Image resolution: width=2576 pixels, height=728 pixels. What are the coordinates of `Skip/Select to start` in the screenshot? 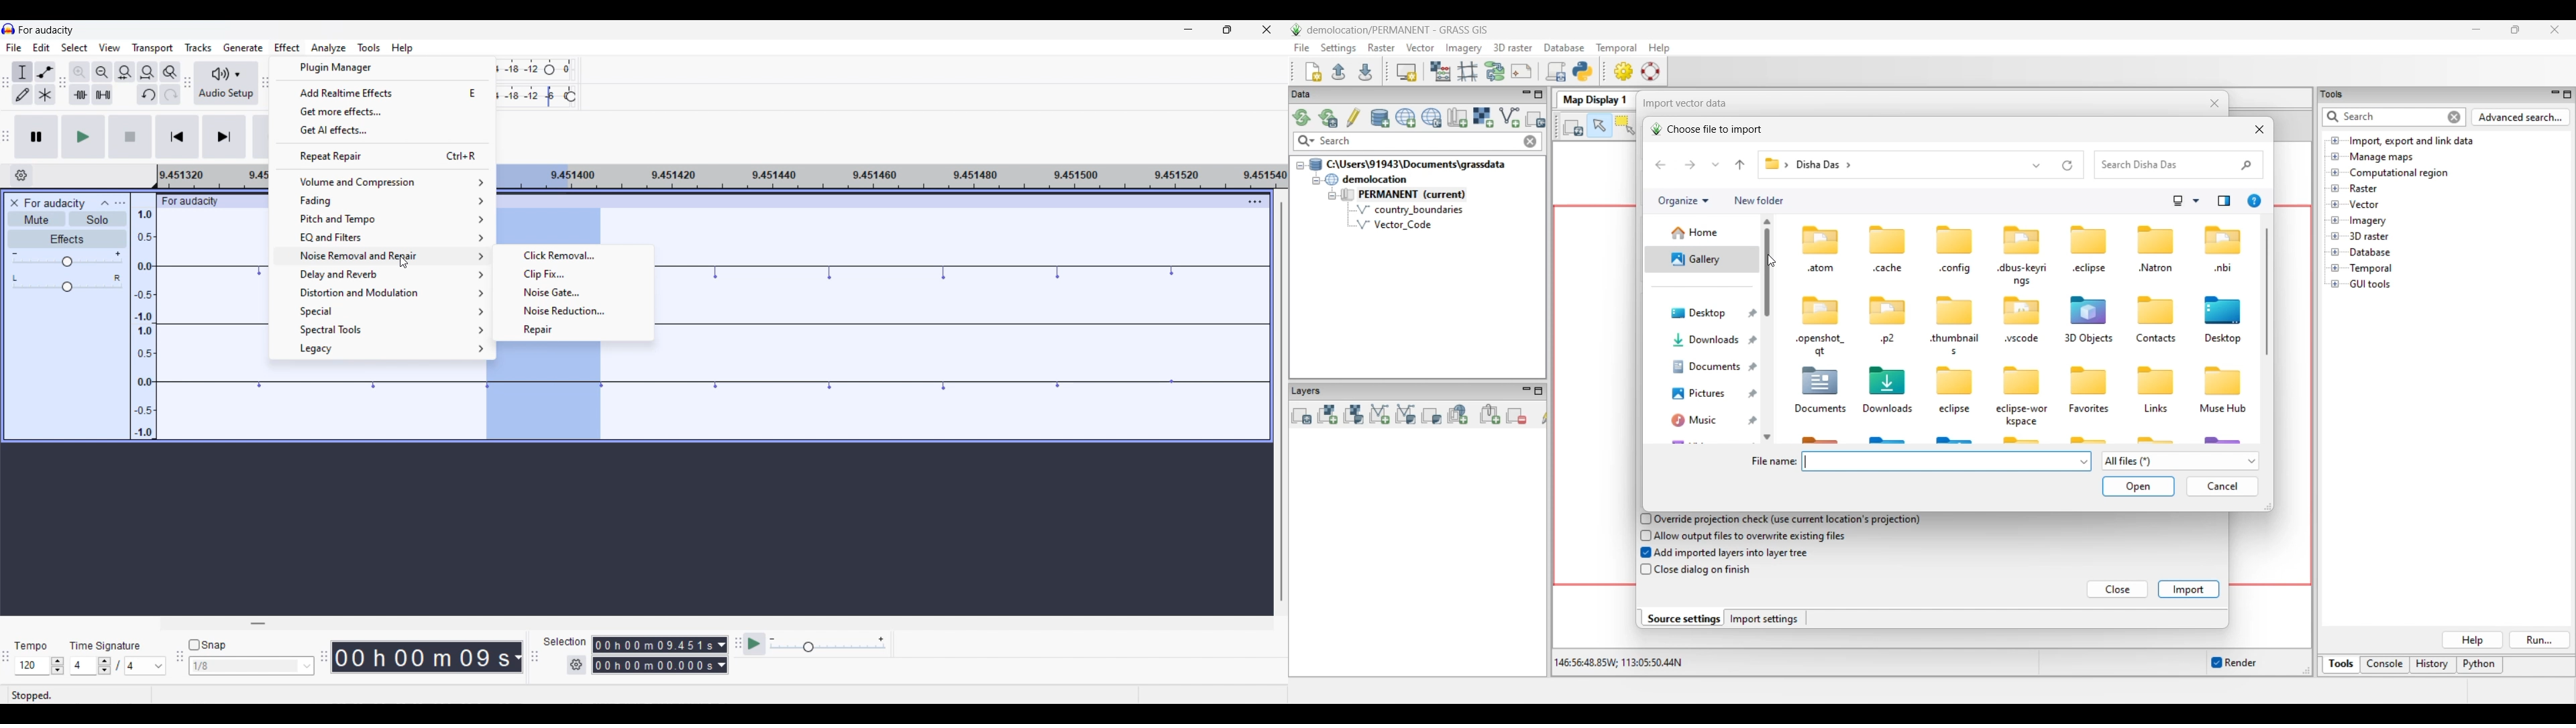 It's located at (177, 137).